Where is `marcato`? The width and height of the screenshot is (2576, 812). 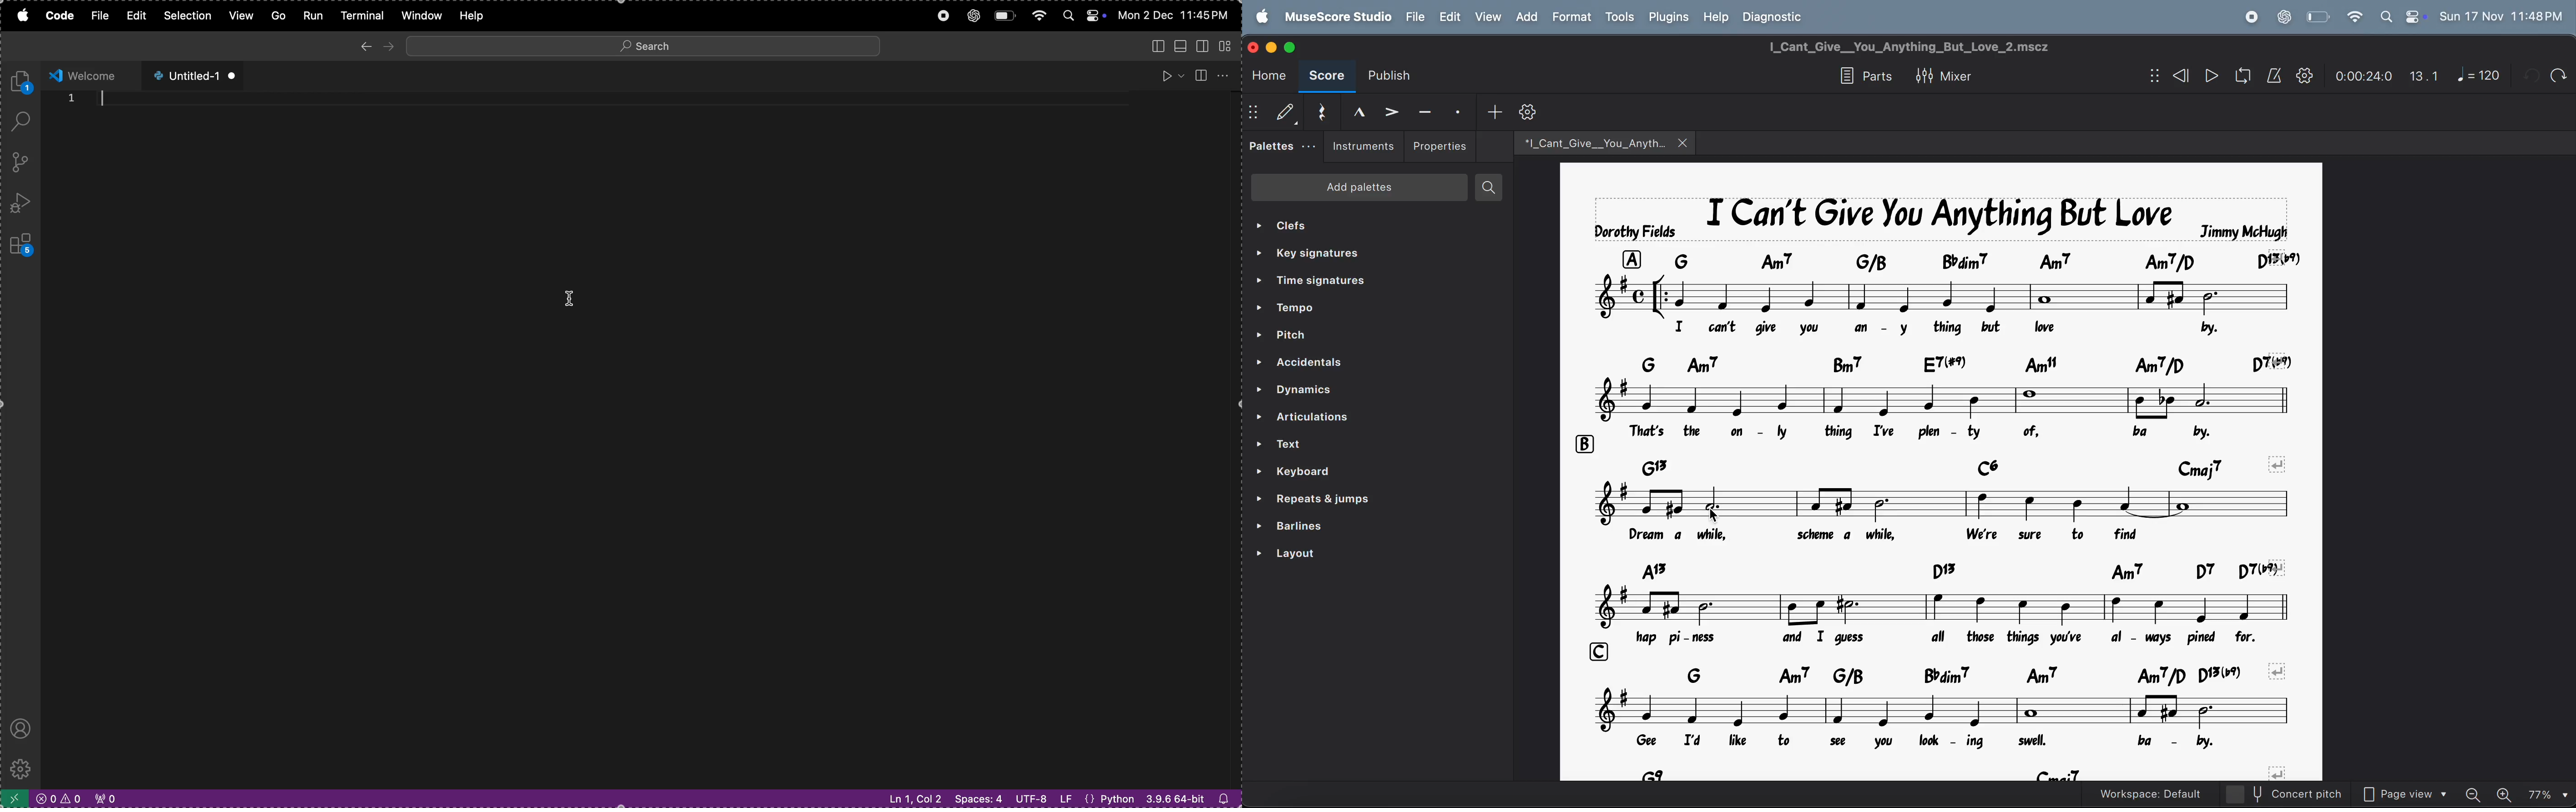
marcato is located at coordinates (1358, 111).